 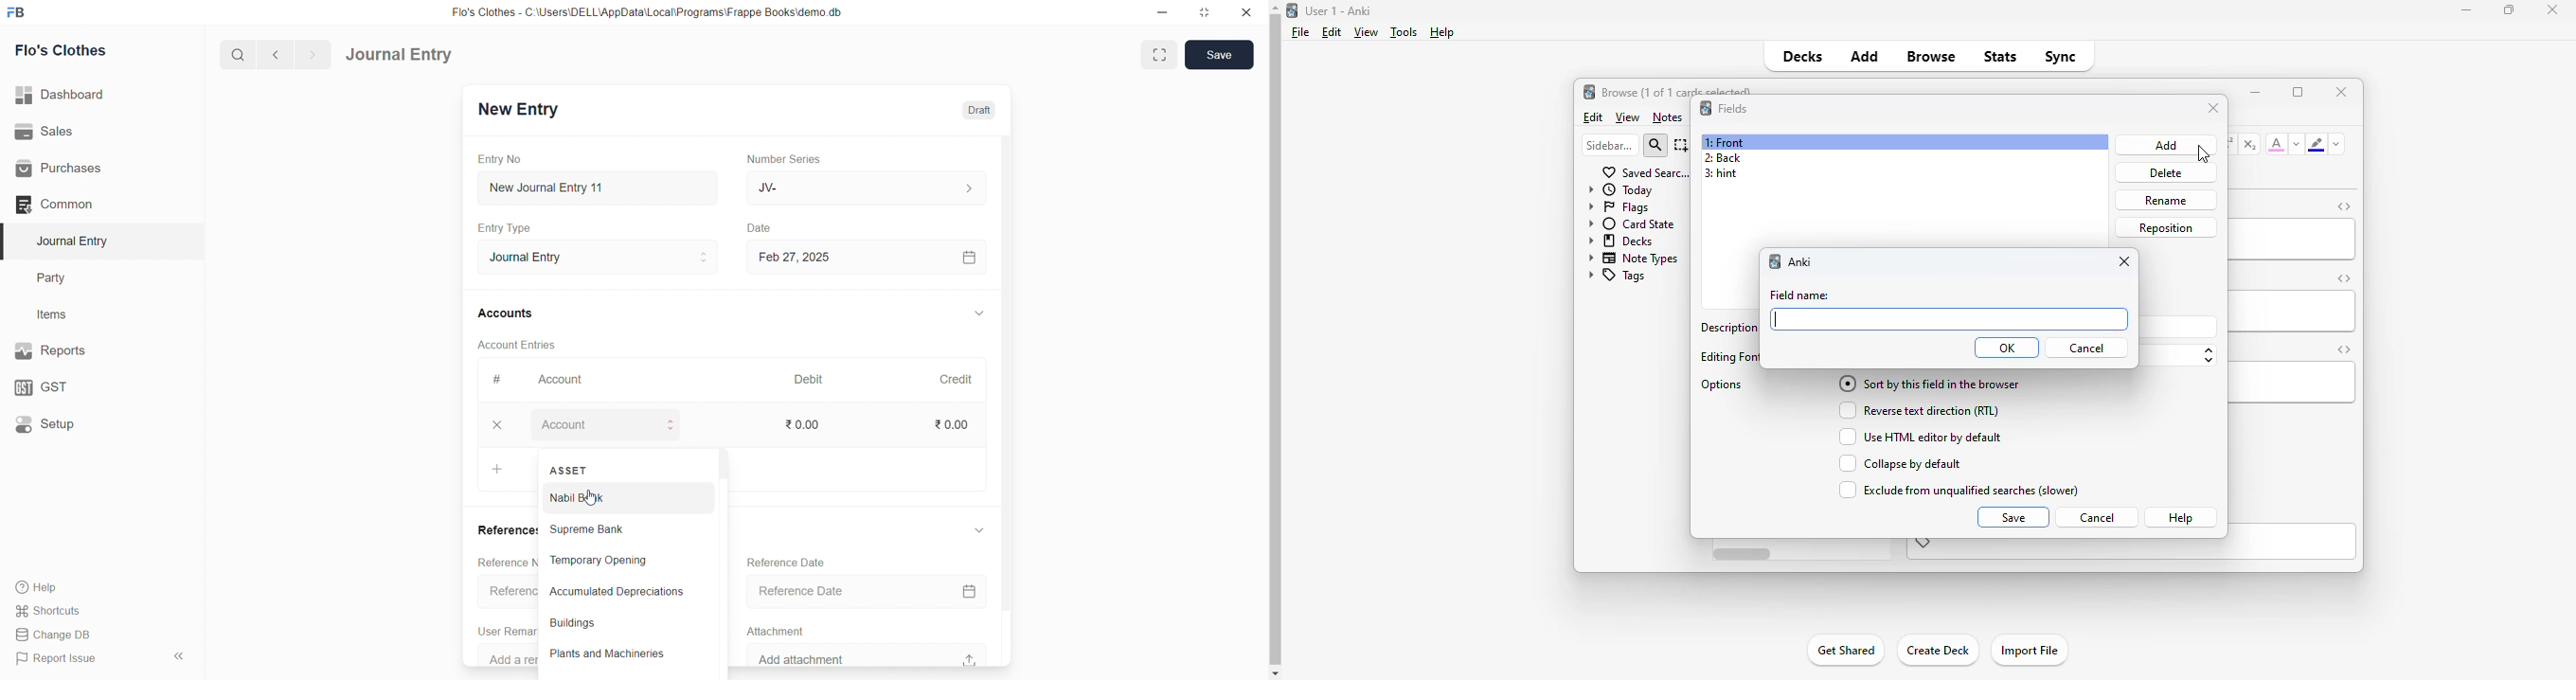 What do you see at coordinates (617, 562) in the screenshot?
I see `Temporary Opening` at bounding box center [617, 562].